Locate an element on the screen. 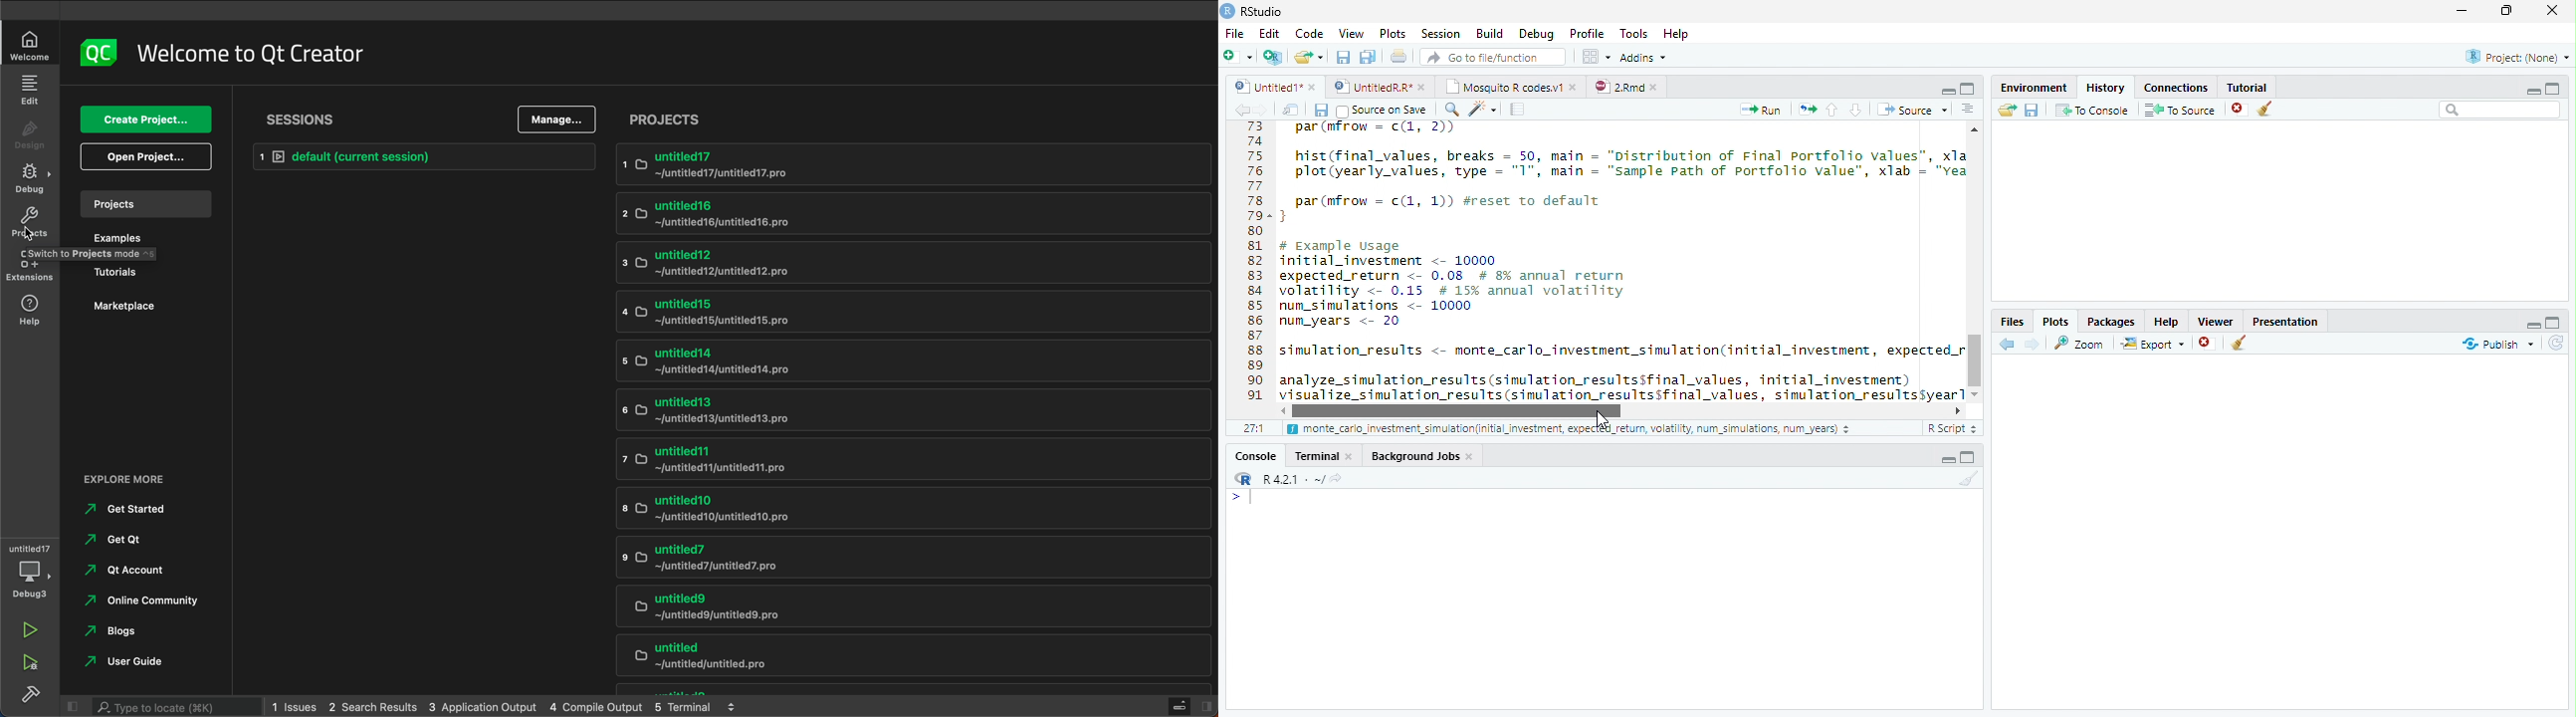  Zoom is located at coordinates (2080, 343).